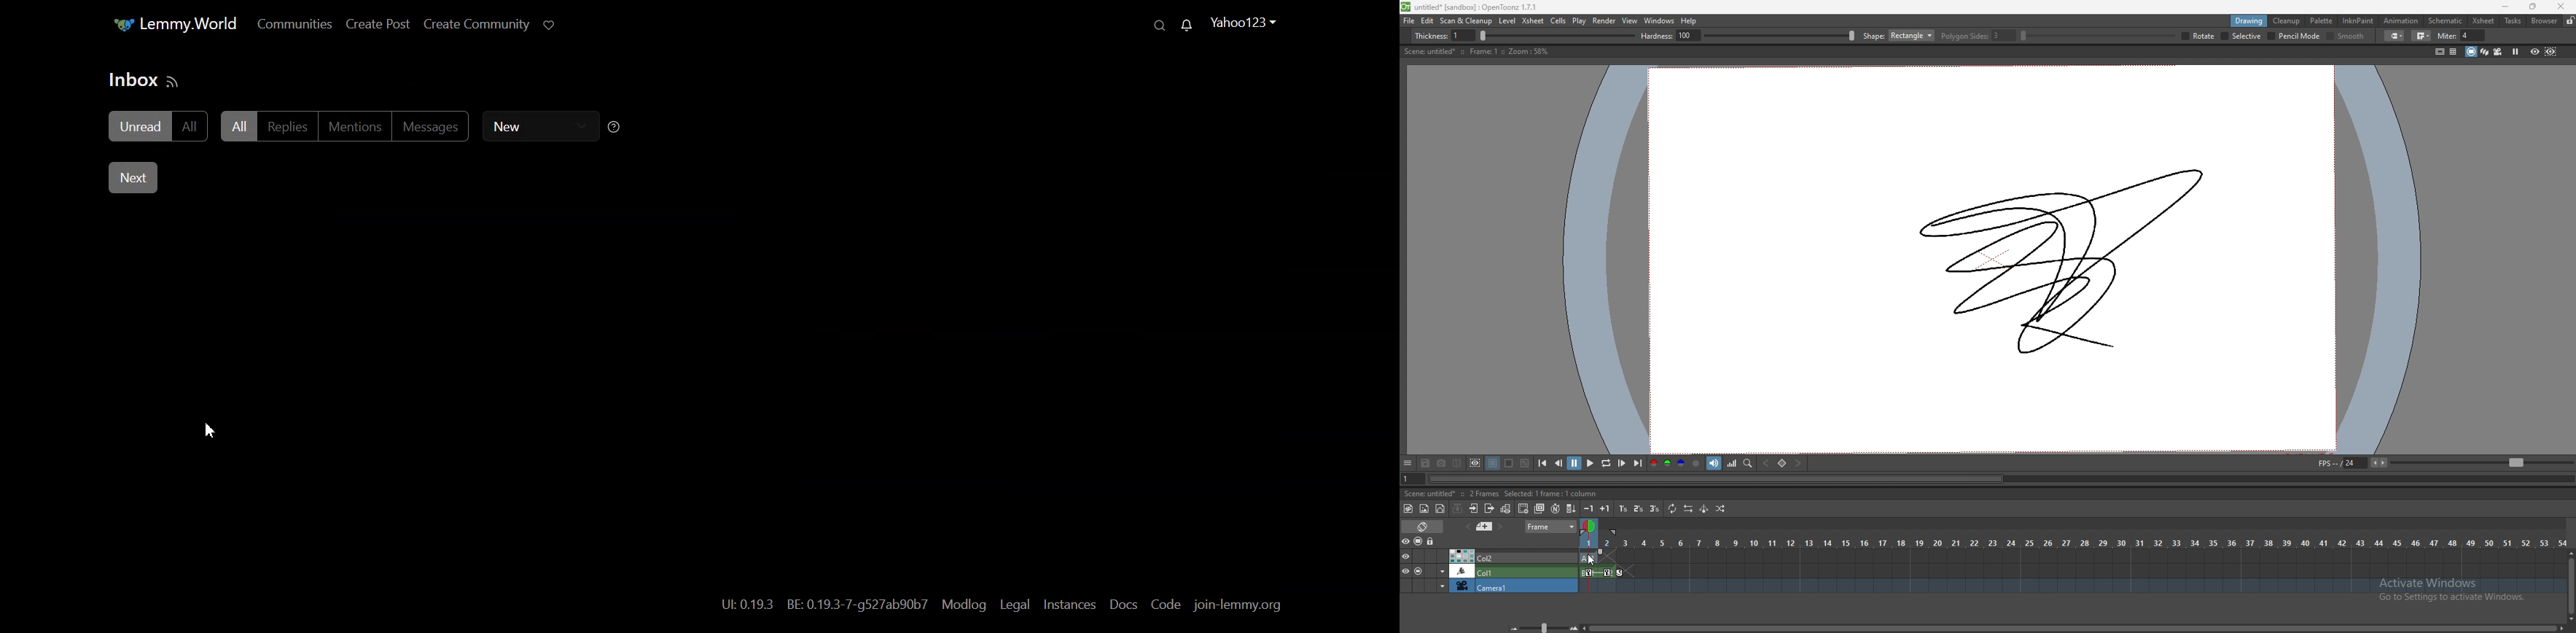  I want to click on next key, so click(1799, 462).